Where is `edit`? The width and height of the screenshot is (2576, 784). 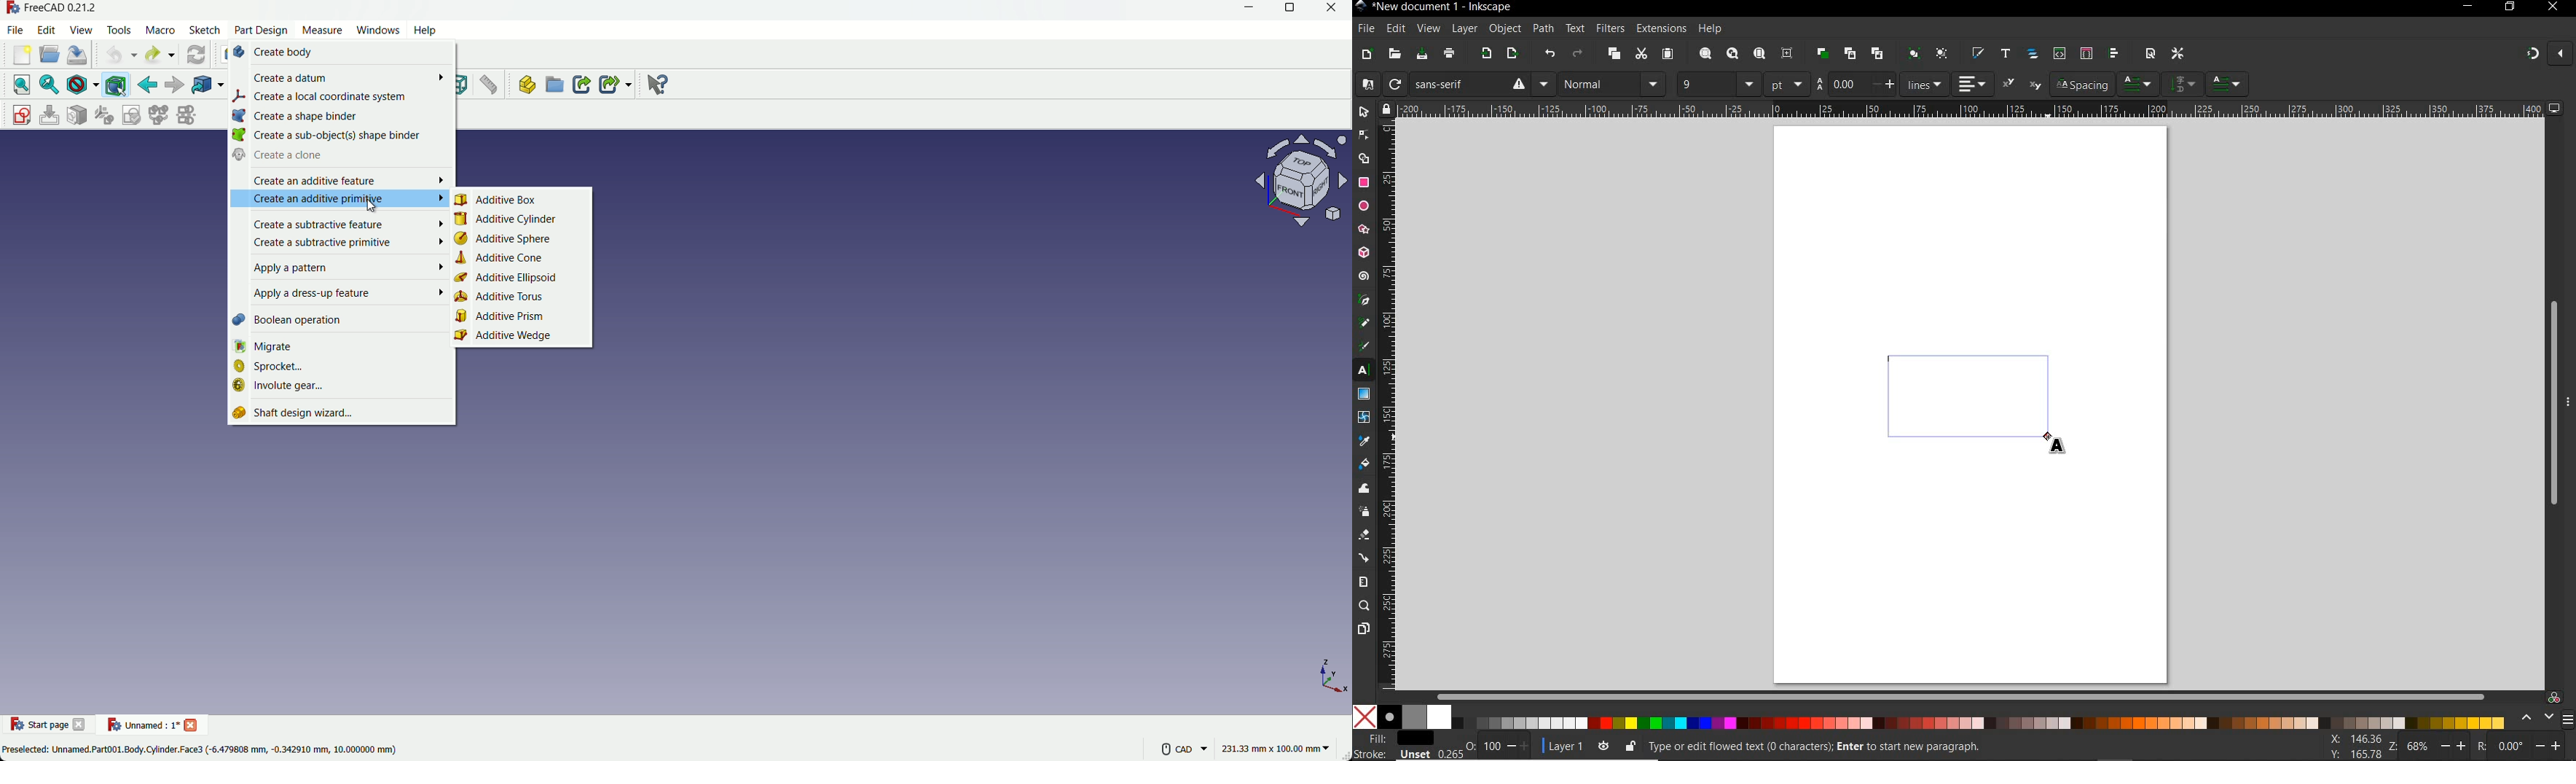
edit is located at coordinates (1395, 29).